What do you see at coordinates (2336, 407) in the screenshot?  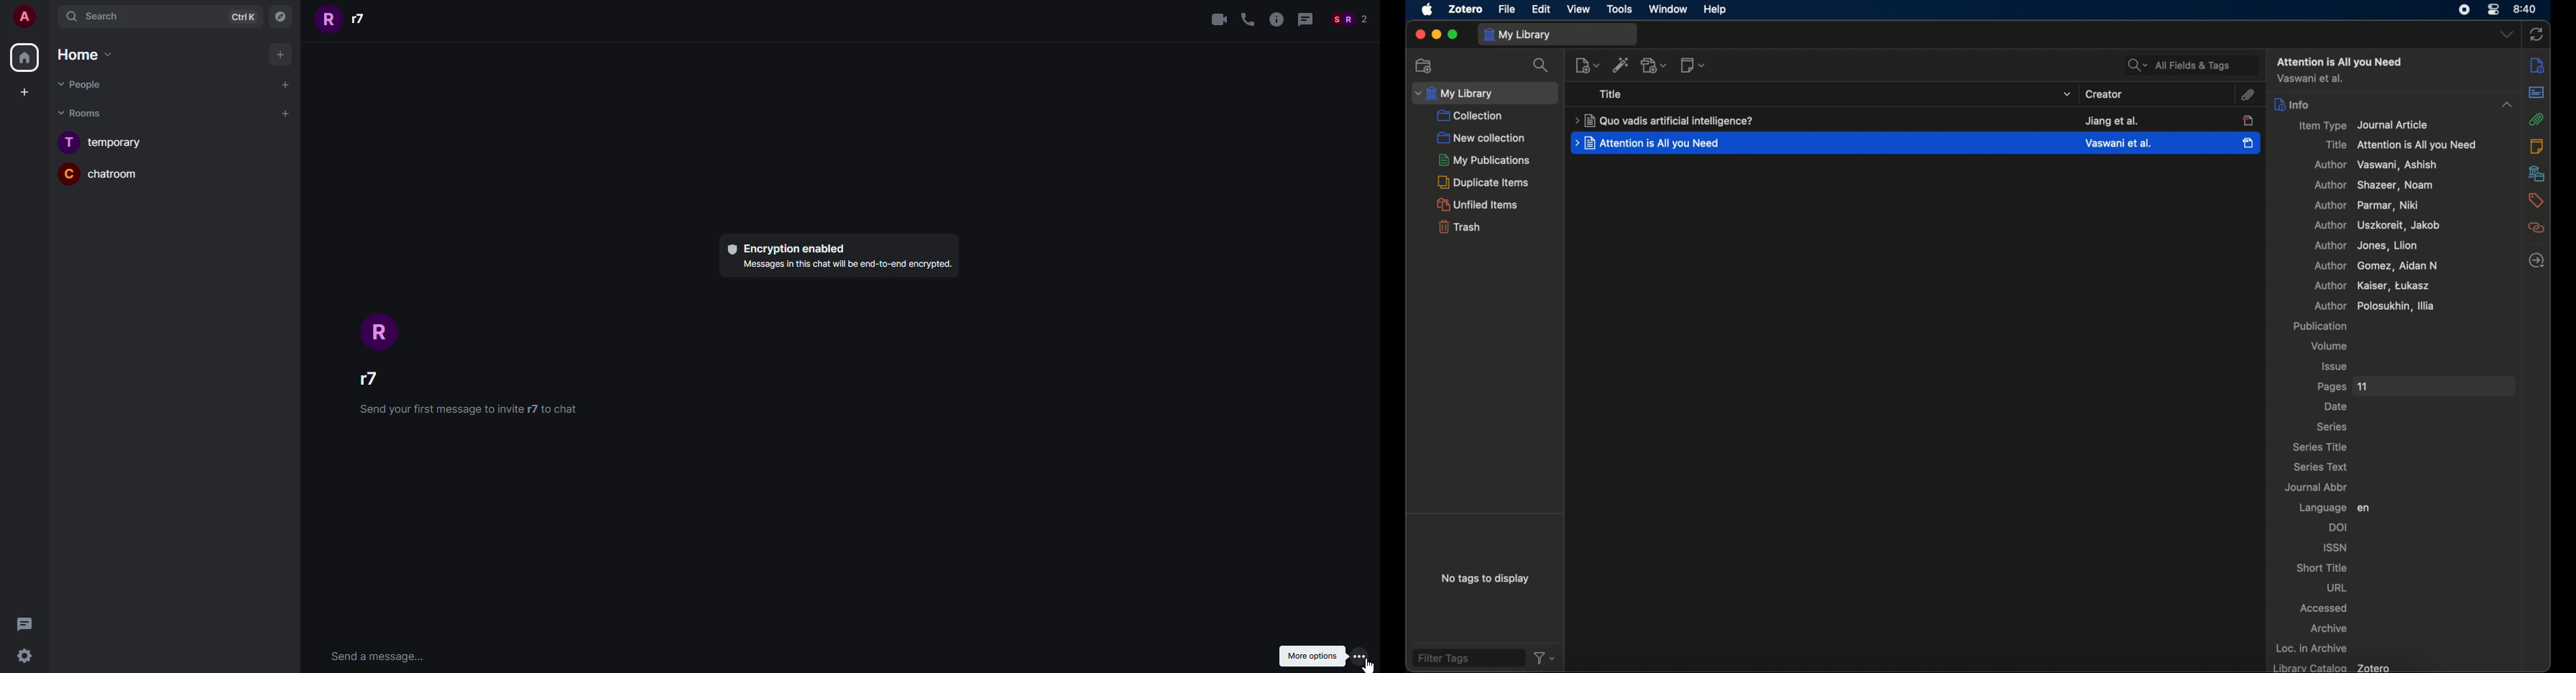 I see `date` at bounding box center [2336, 407].